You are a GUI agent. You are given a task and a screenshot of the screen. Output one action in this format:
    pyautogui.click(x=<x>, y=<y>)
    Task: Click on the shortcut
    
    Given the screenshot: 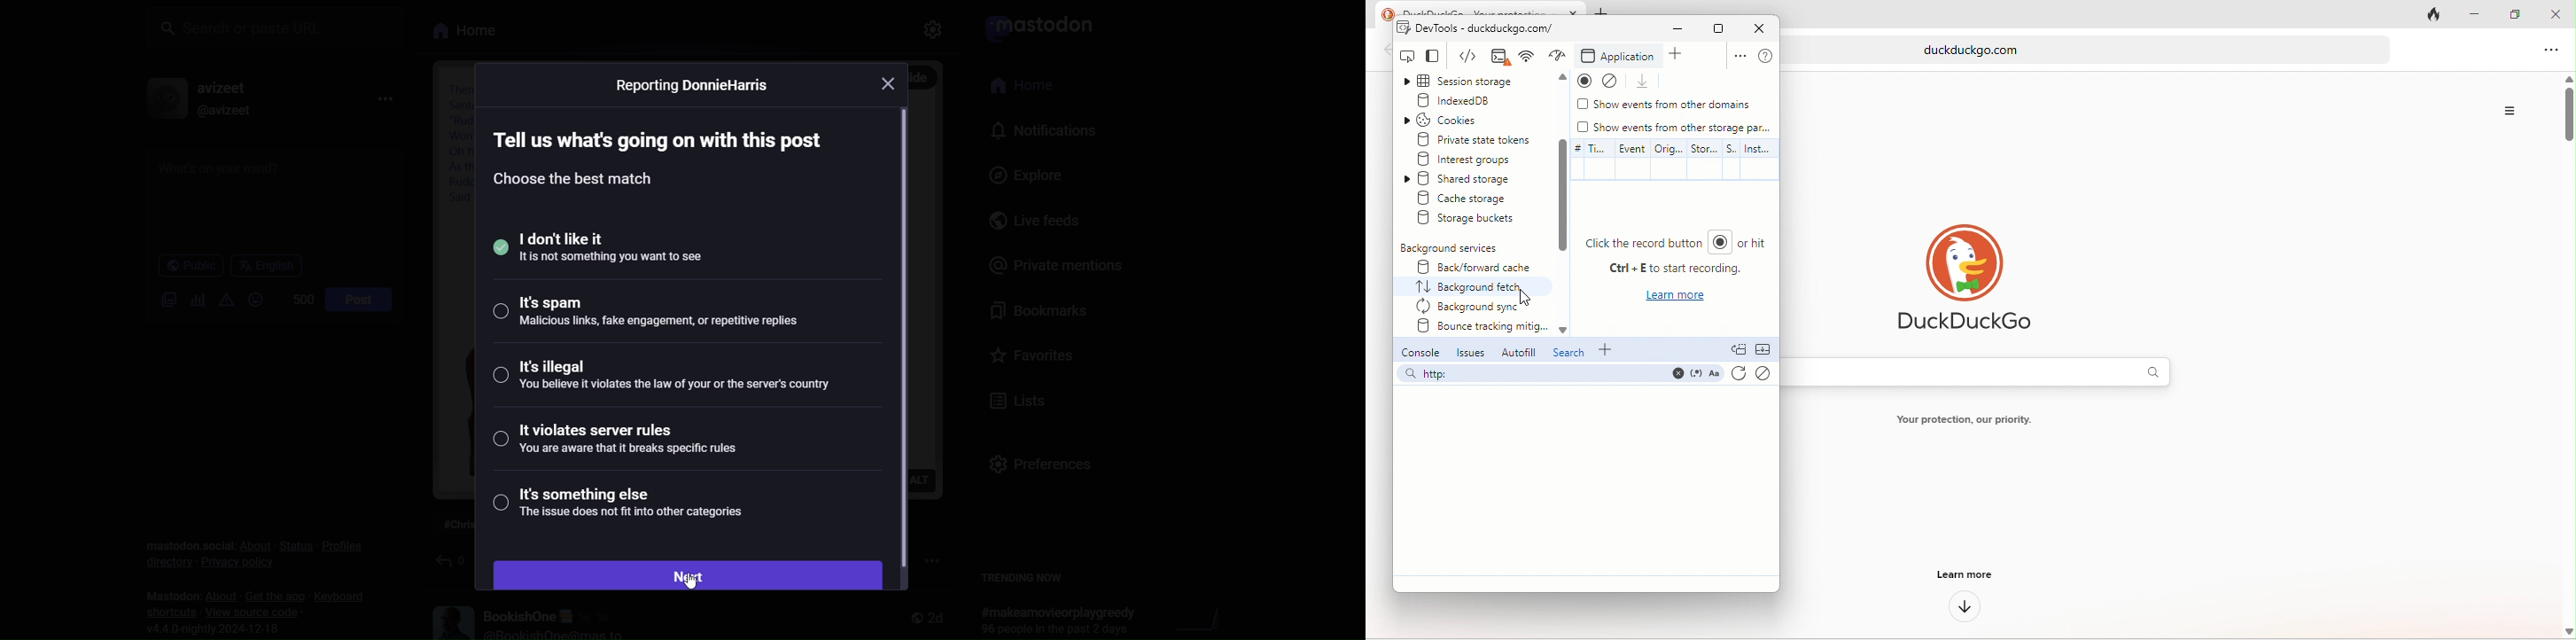 What is the action you would take?
    pyautogui.click(x=166, y=612)
    